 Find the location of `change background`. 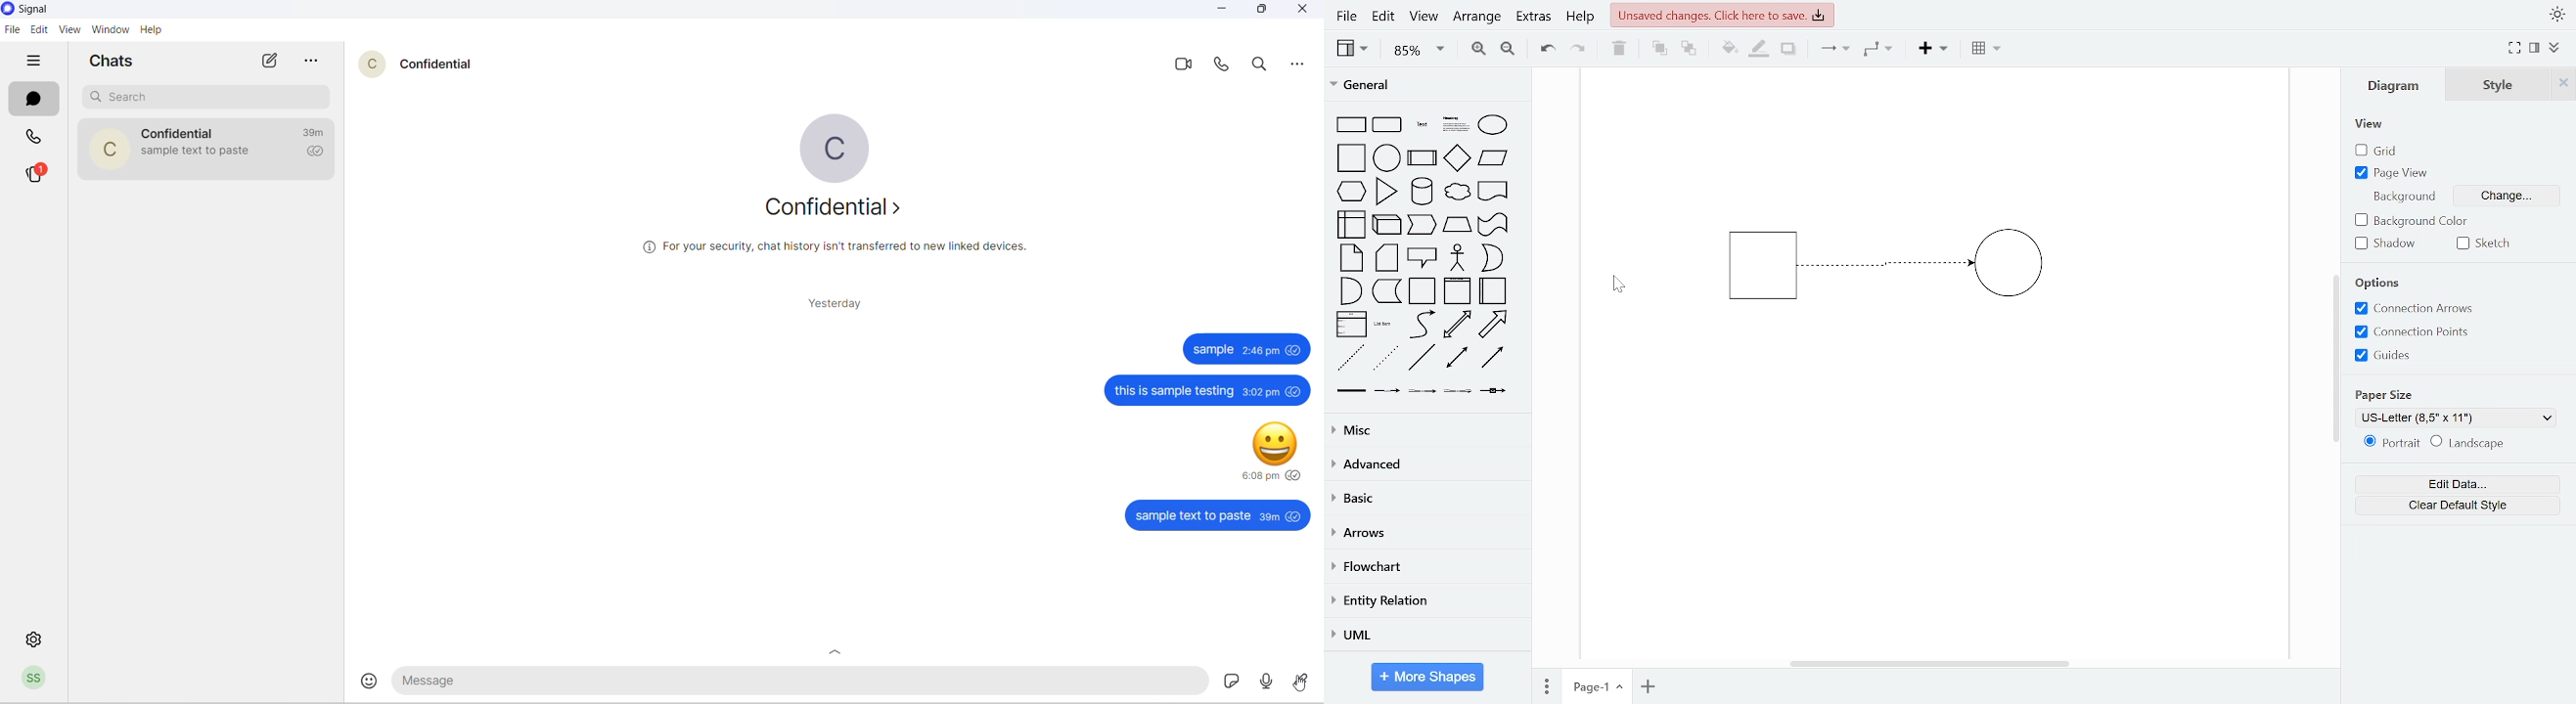

change background is located at coordinates (2458, 198).